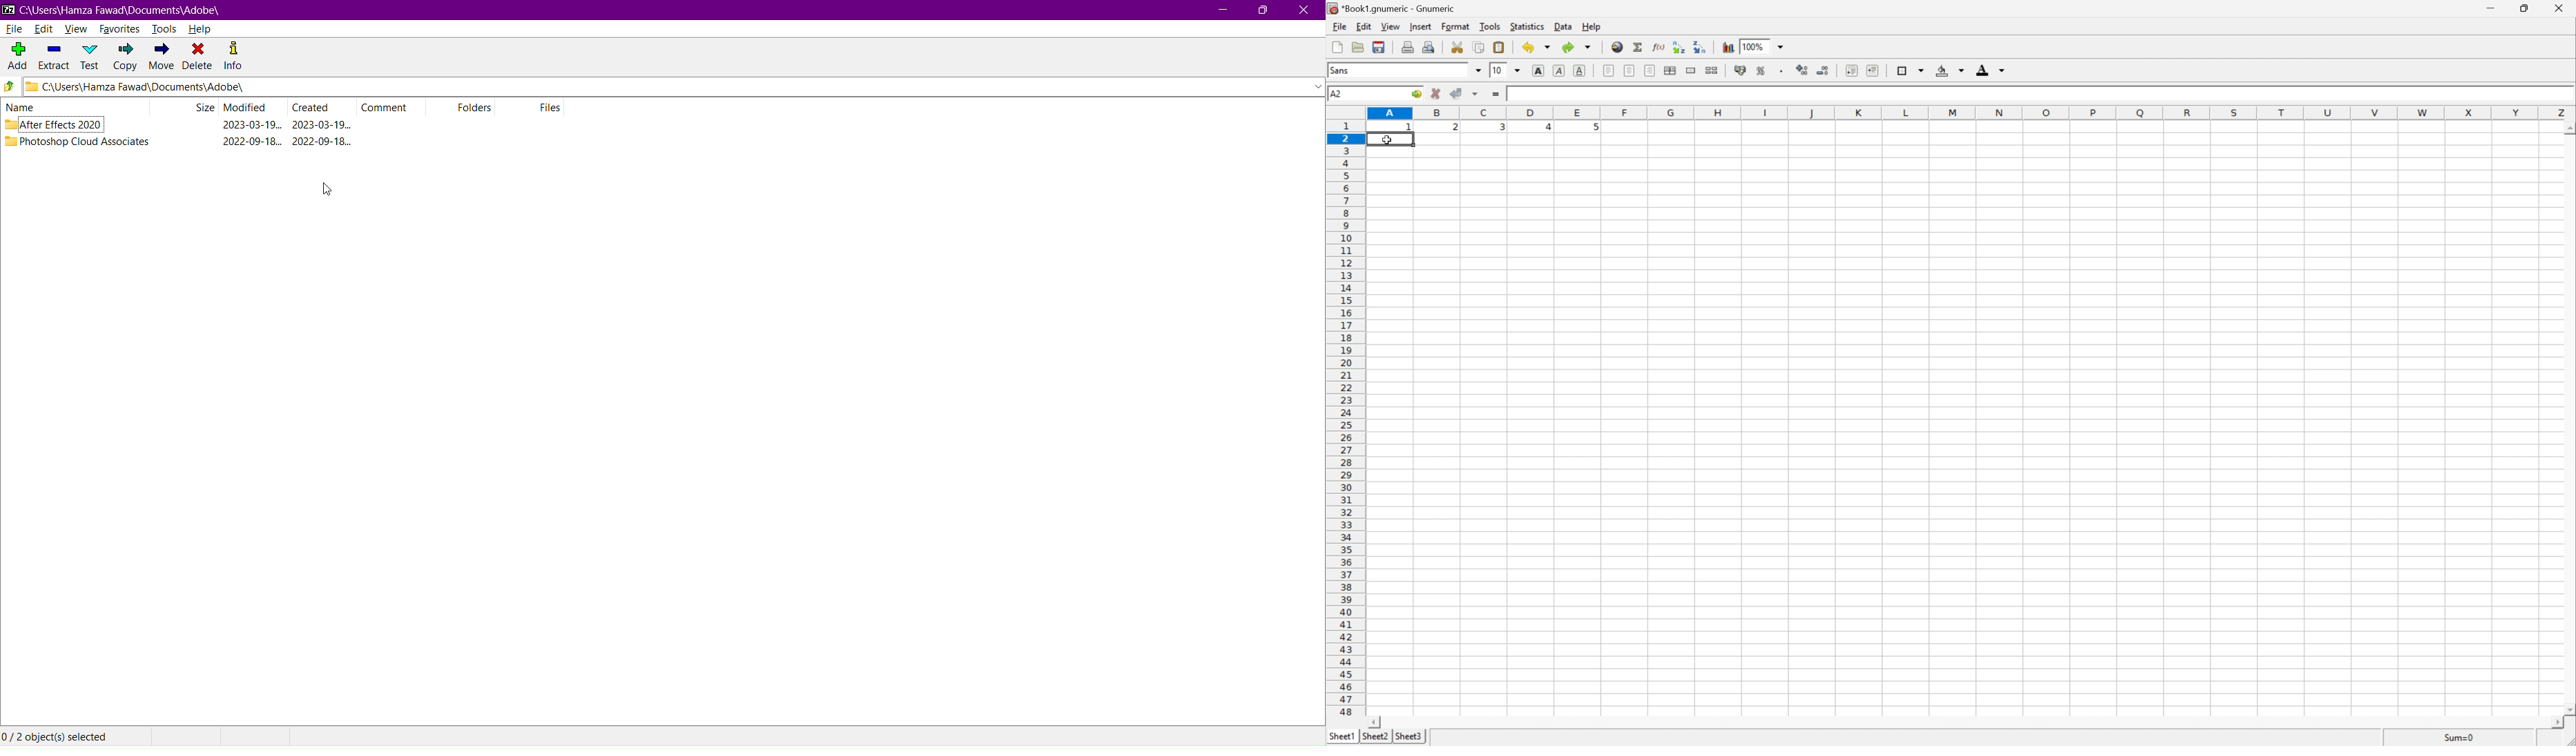 The image size is (2576, 756). I want to click on enter formula, so click(1495, 94).